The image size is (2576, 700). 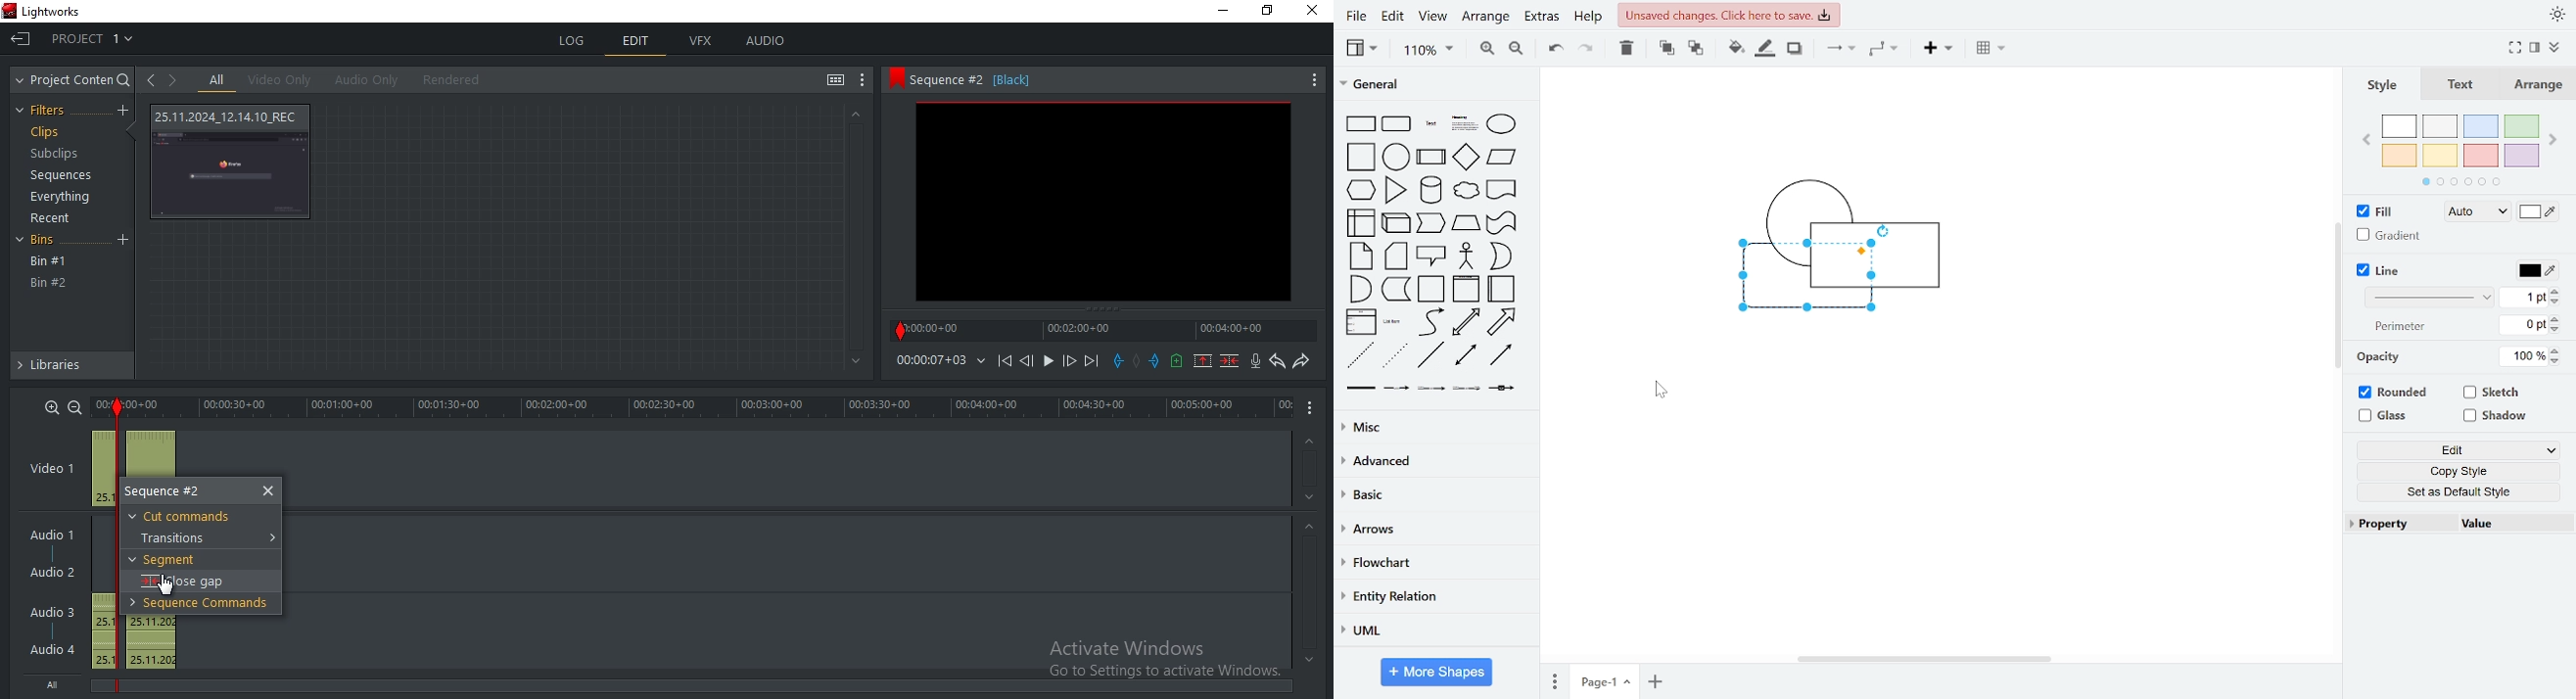 I want to click on out mark, so click(x=120, y=408).